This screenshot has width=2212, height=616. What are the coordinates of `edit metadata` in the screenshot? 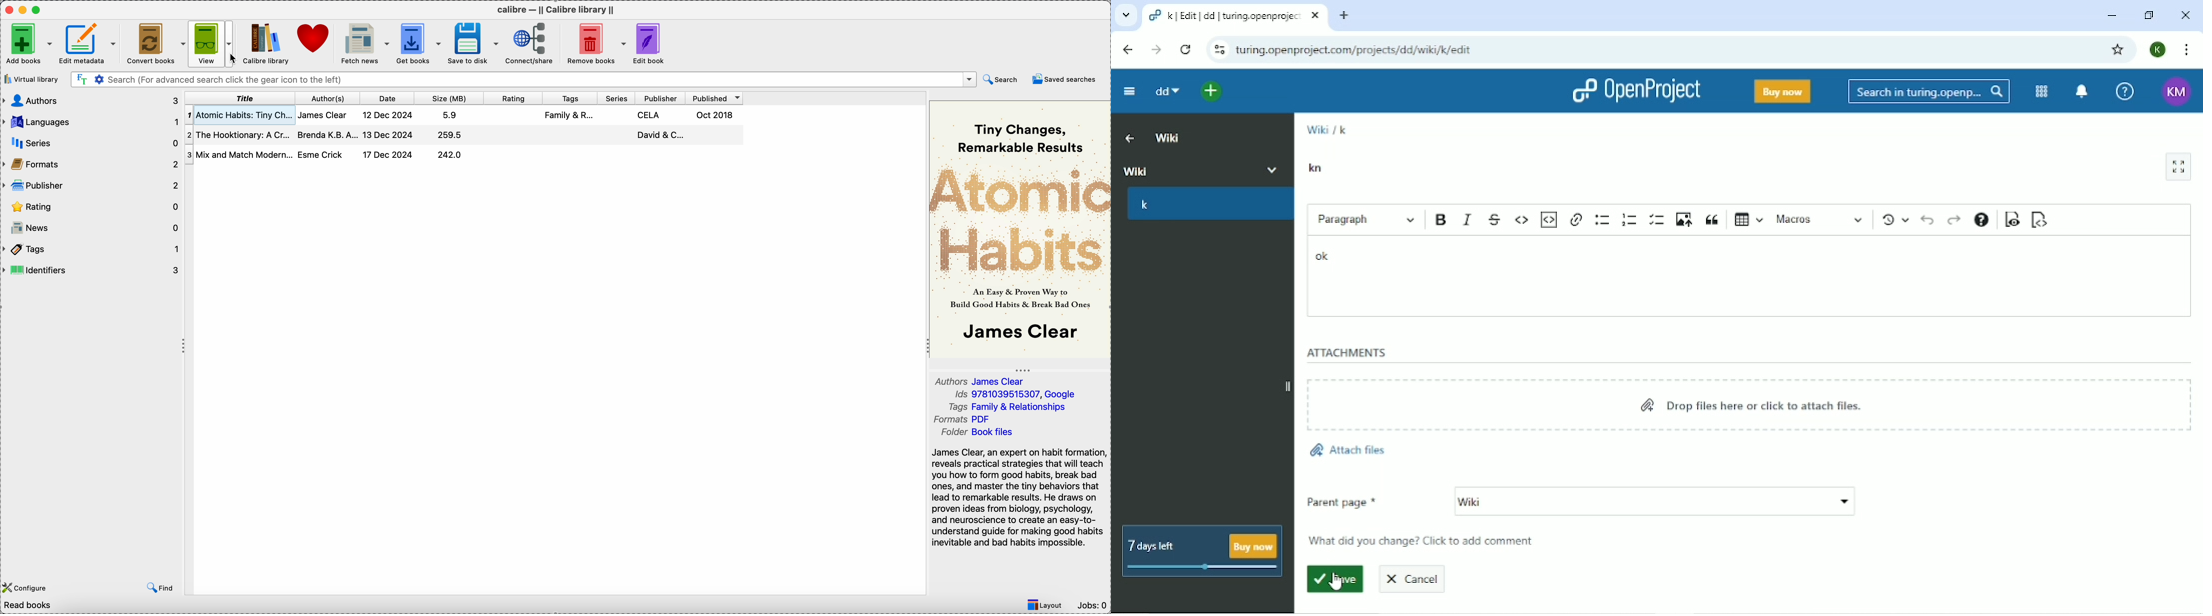 It's located at (90, 43).